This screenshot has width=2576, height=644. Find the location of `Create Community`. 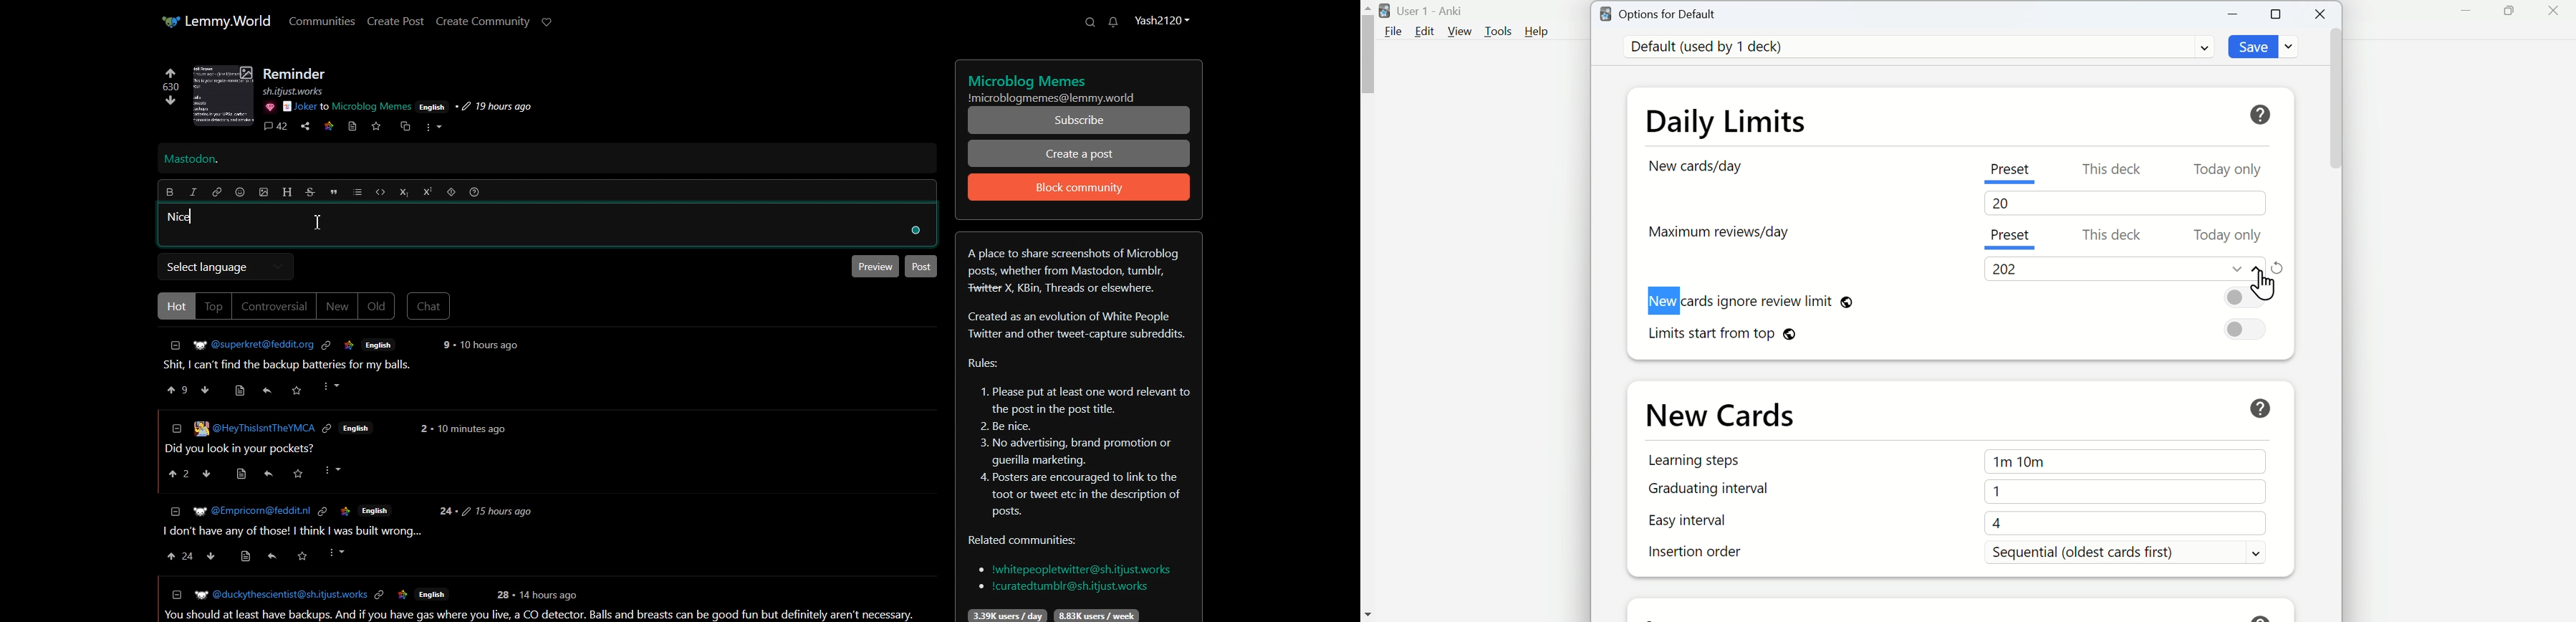

Create Community is located at coordinates (483, 21).